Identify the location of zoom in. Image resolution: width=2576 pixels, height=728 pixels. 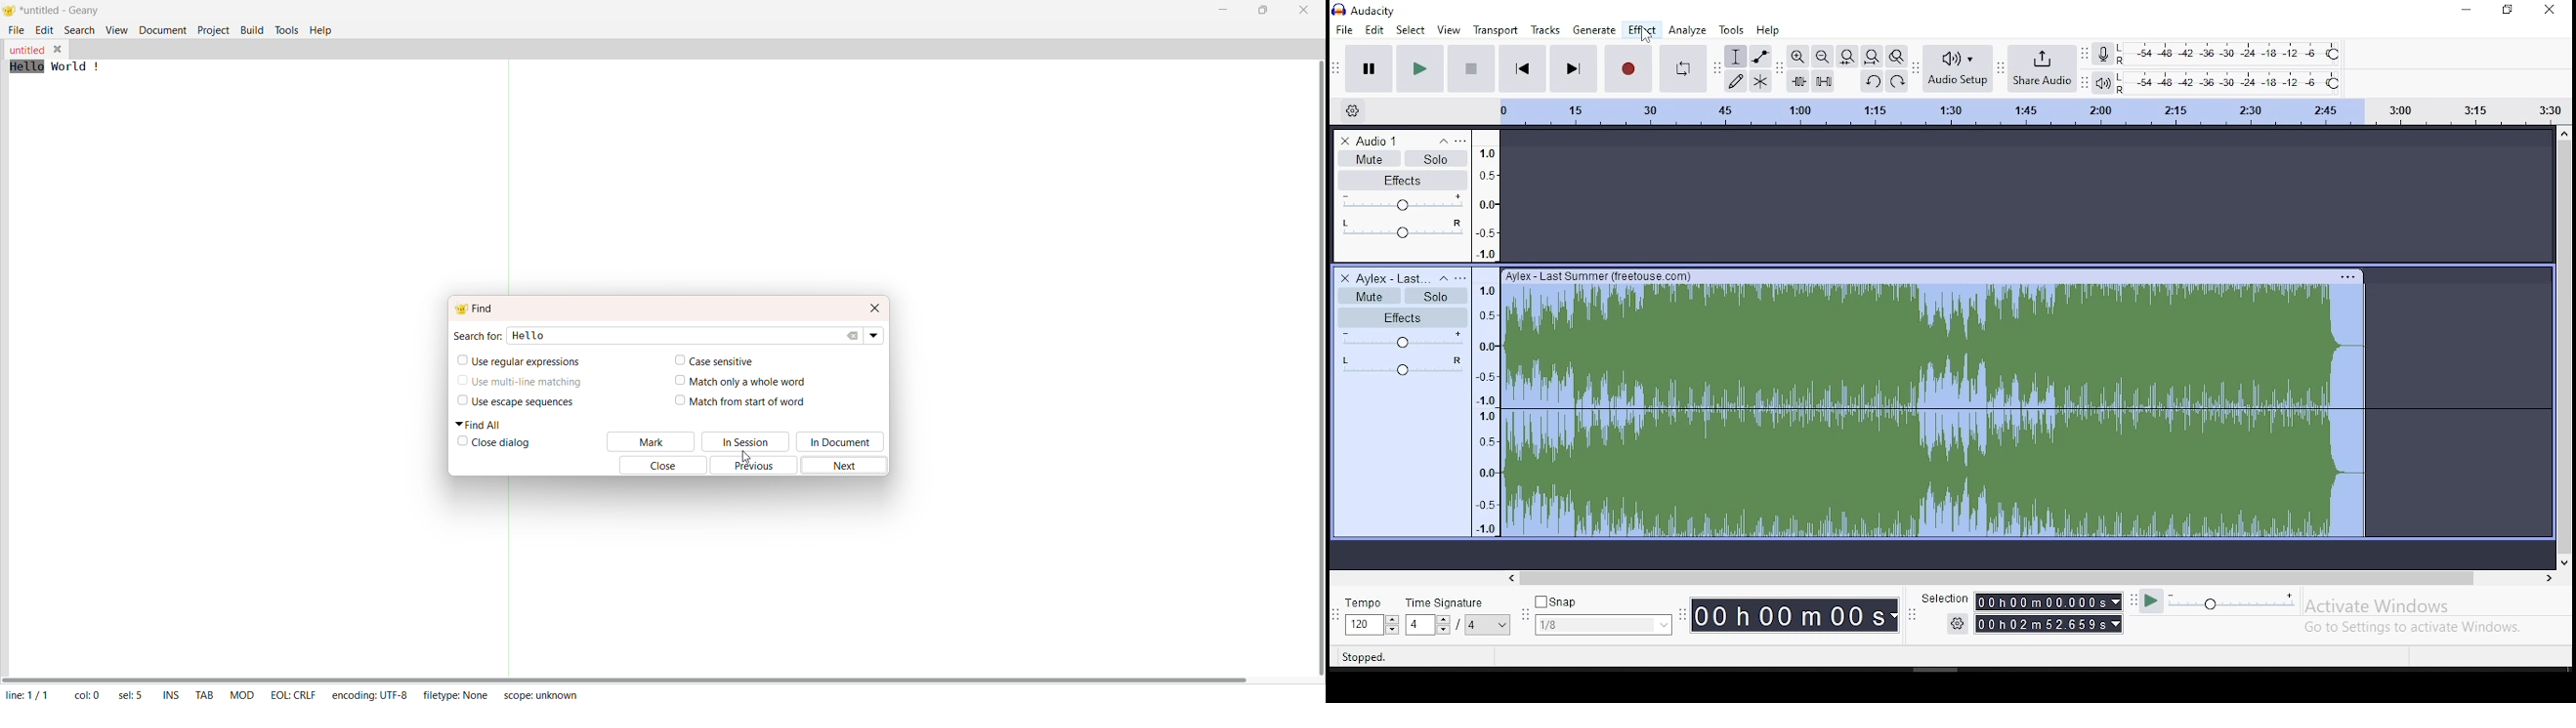
(1797, 57).